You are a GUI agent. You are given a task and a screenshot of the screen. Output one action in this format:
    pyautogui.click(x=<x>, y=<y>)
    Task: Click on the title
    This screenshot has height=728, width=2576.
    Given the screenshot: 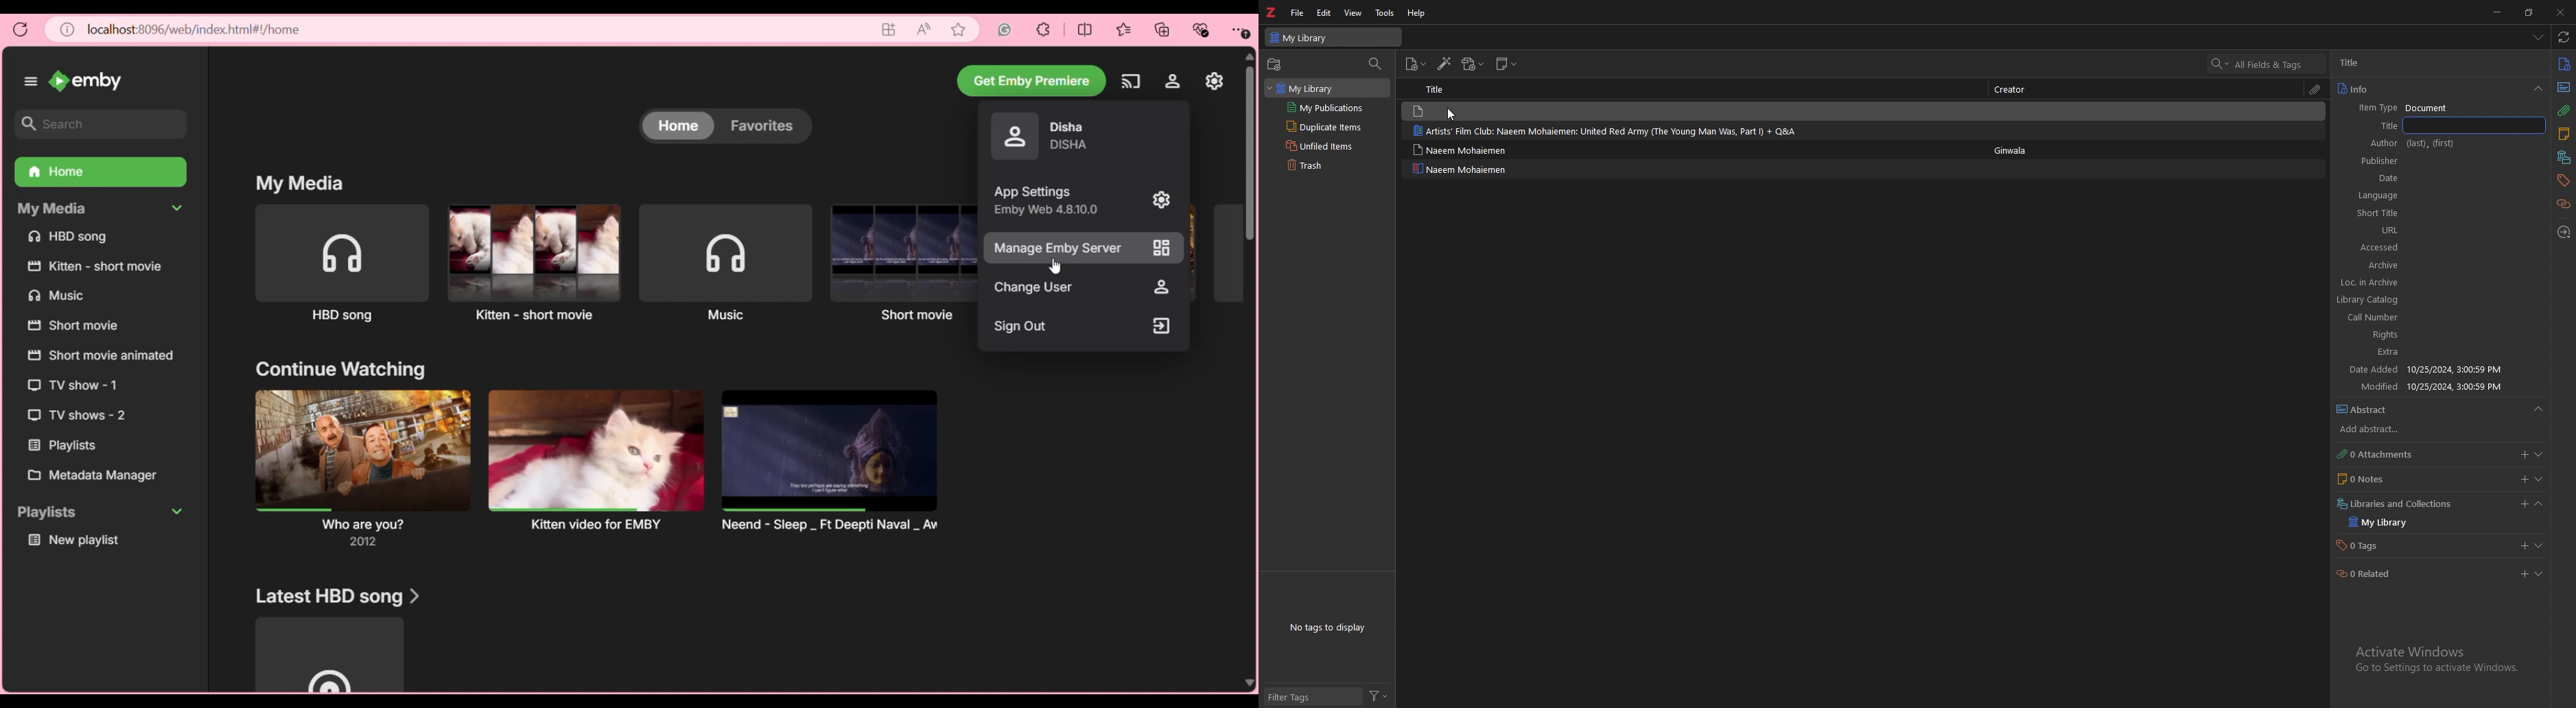 What is the action you would take?
    pyautogui.click(x=1439, y=88)
    